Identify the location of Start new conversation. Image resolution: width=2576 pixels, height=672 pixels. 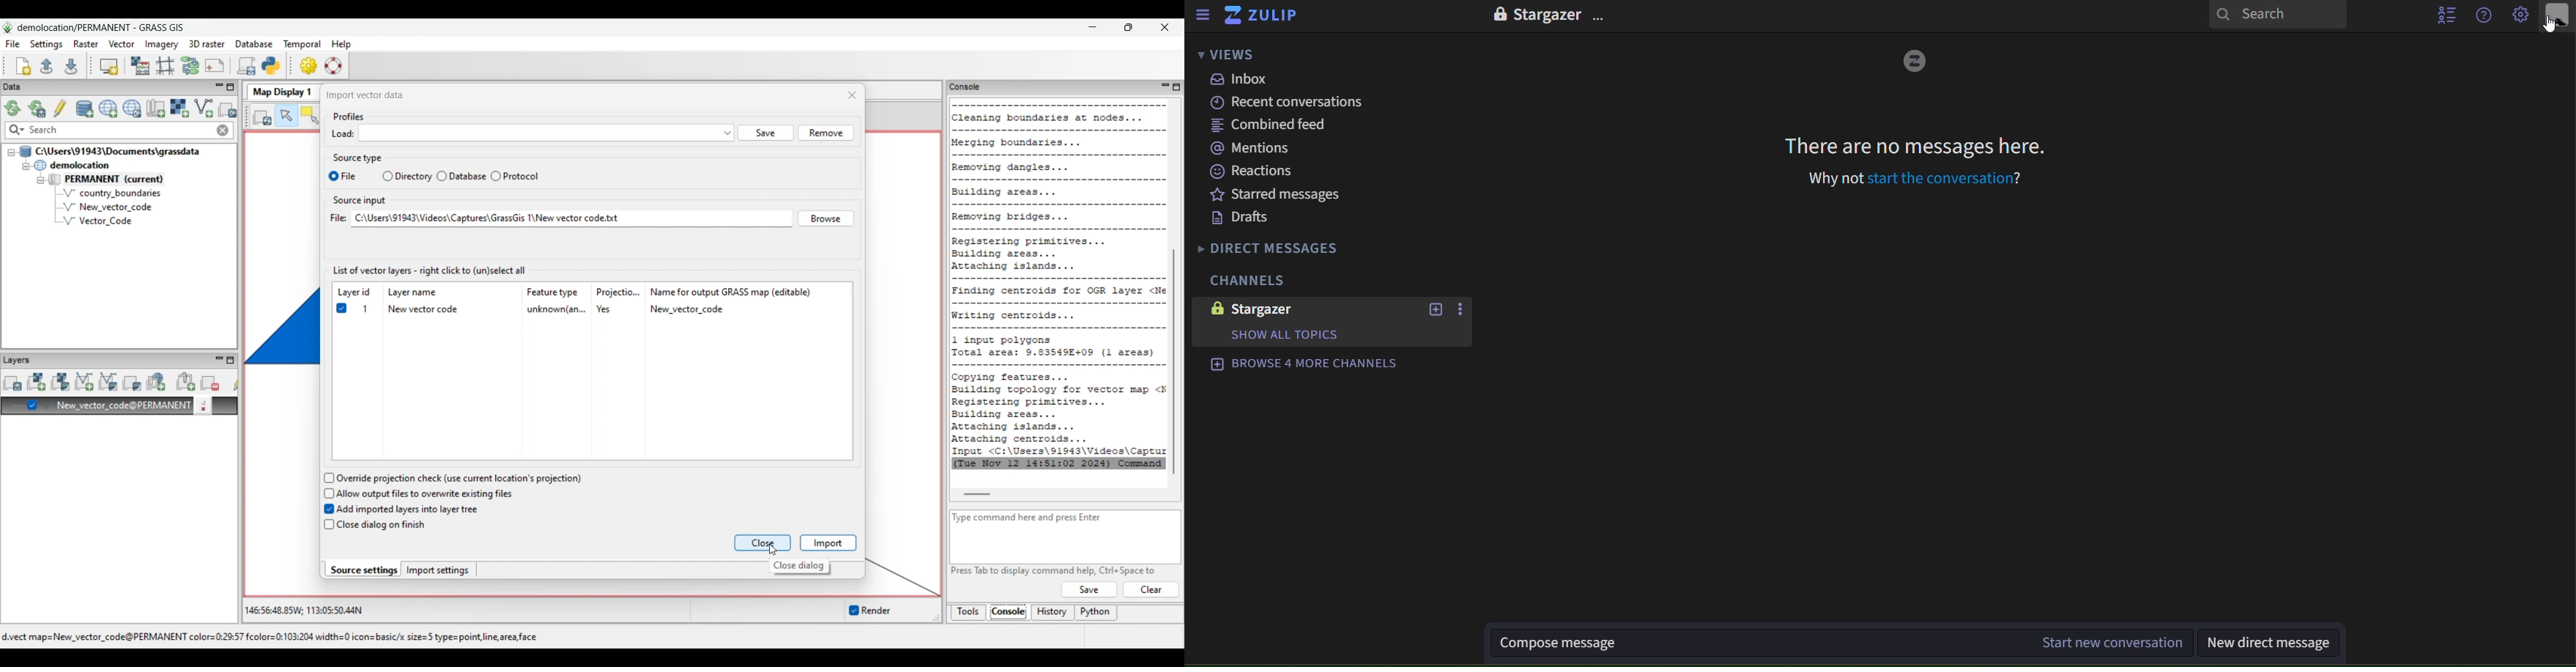
(2110, 643).